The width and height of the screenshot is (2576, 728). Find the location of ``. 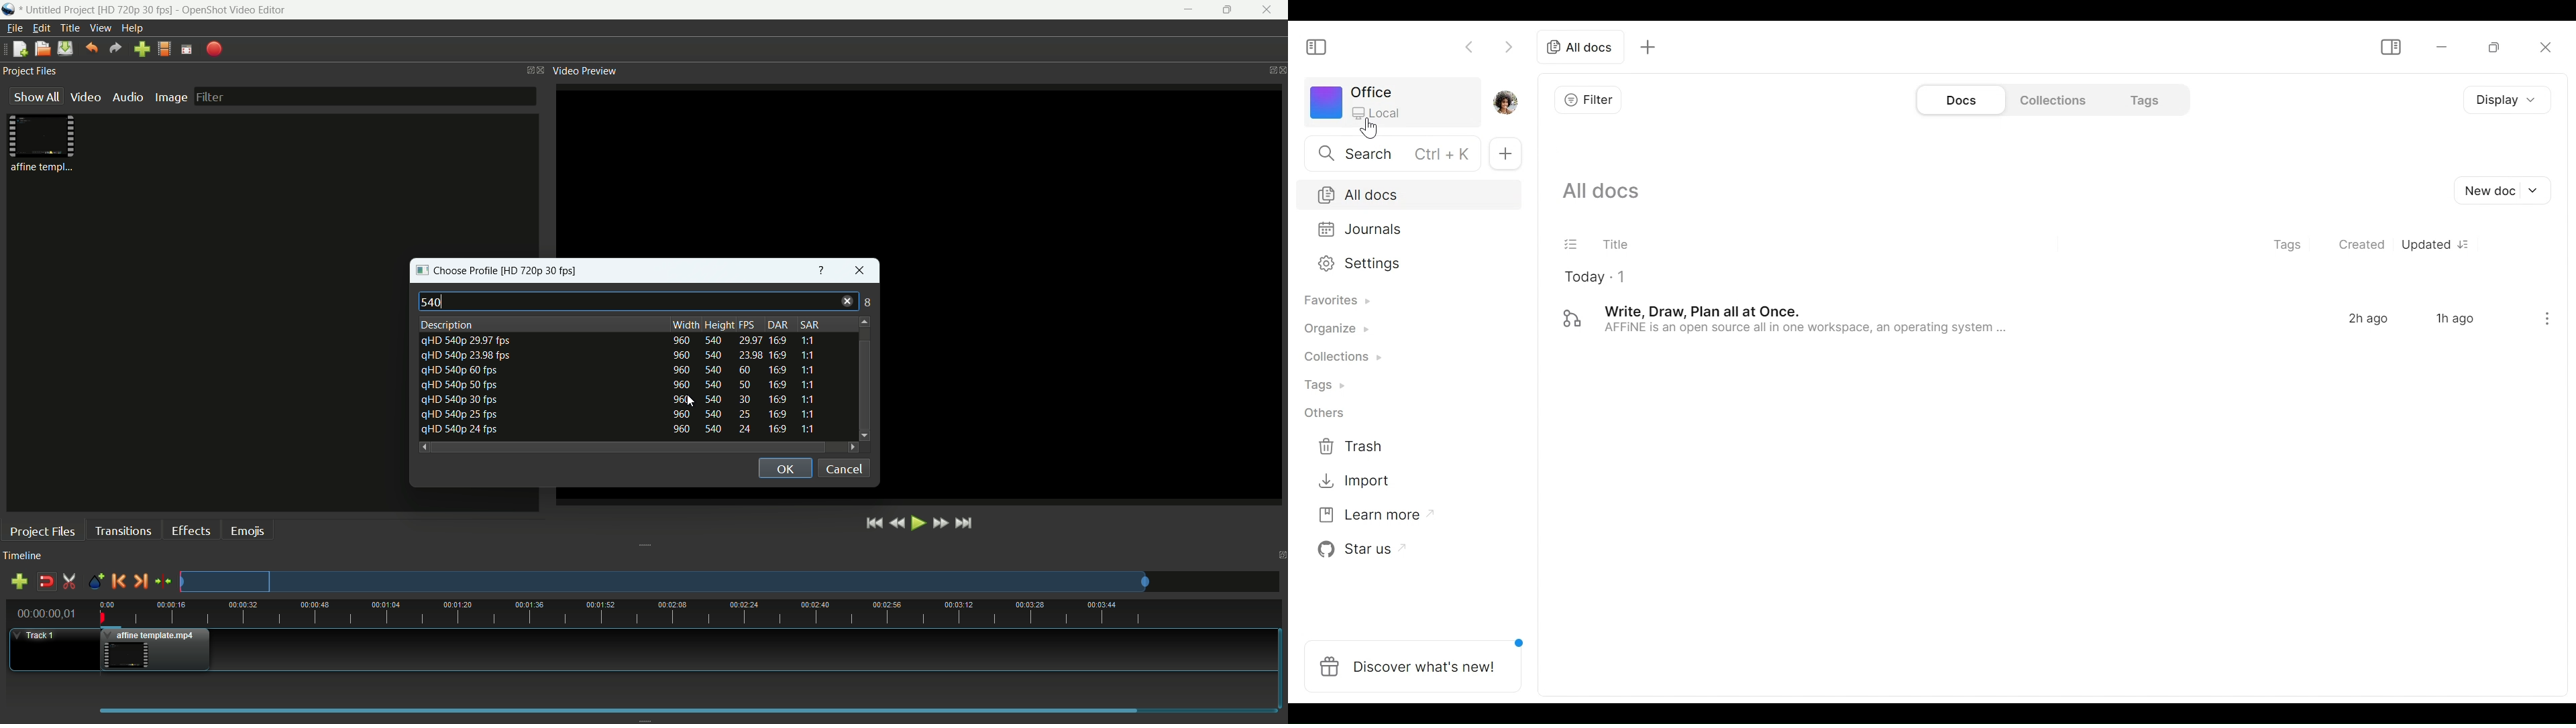

 is located at coordinates (835, 276).